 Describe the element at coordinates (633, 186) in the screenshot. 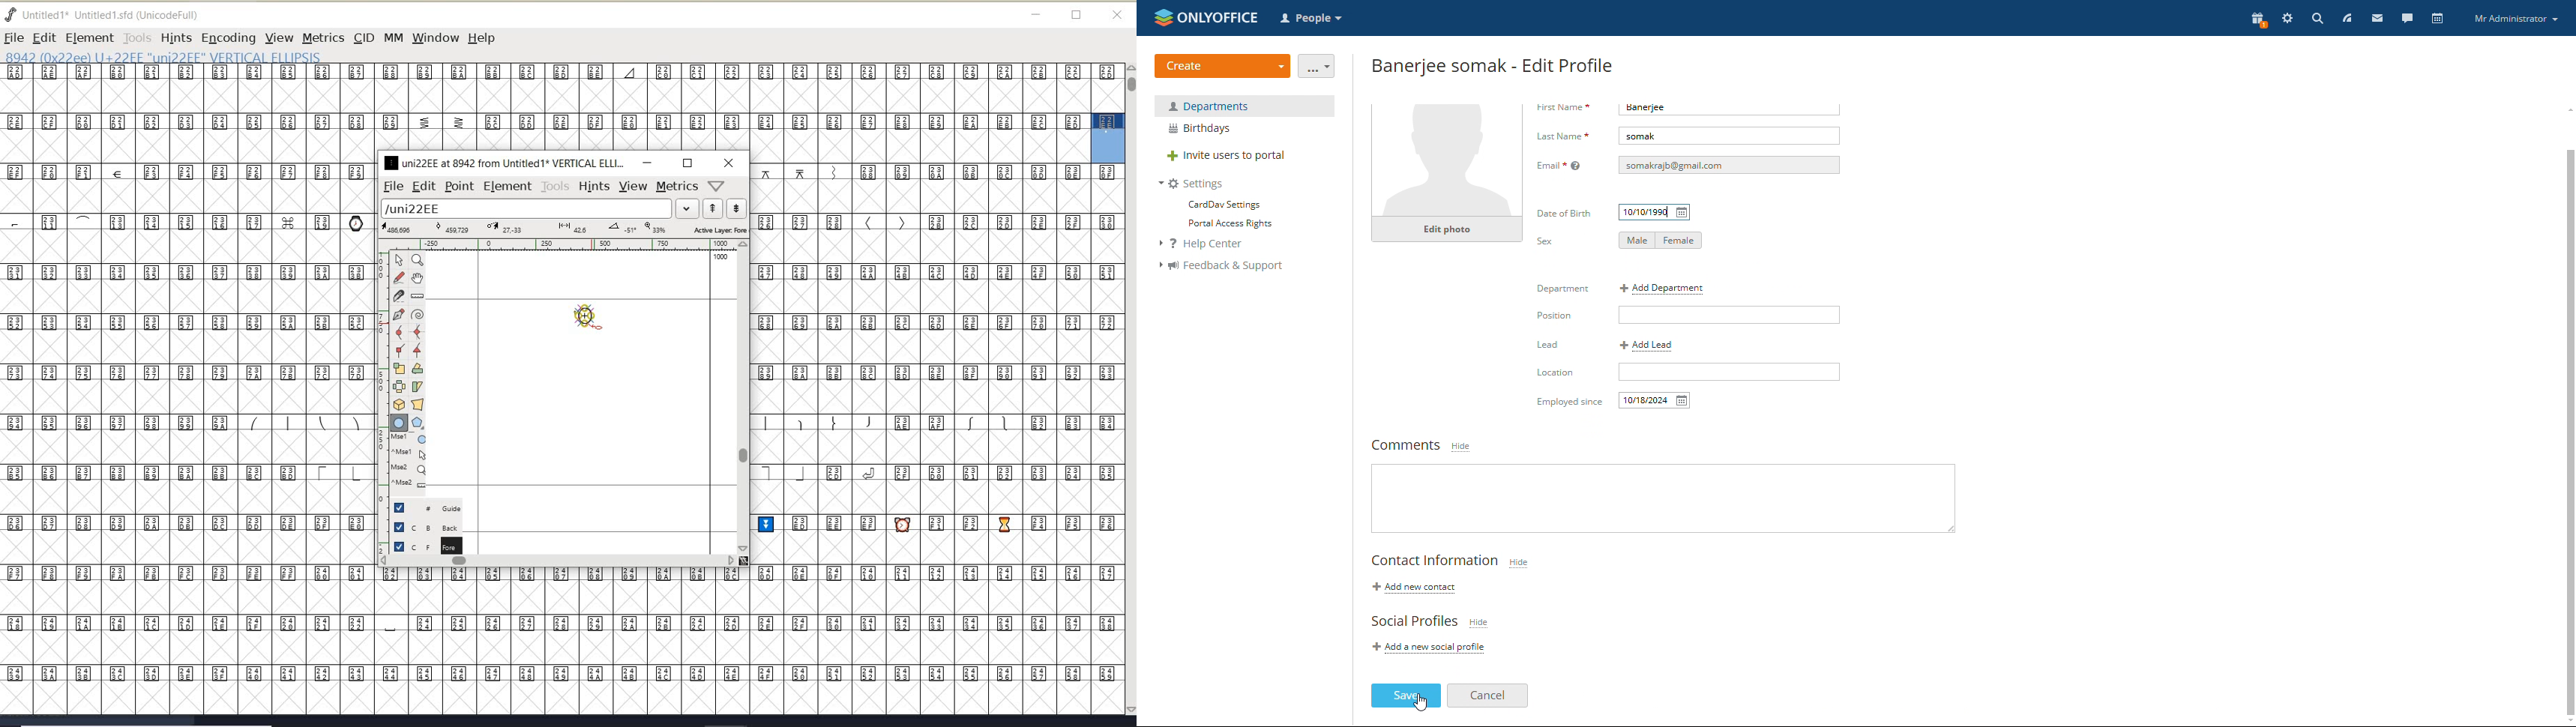

I see `view` at that location.